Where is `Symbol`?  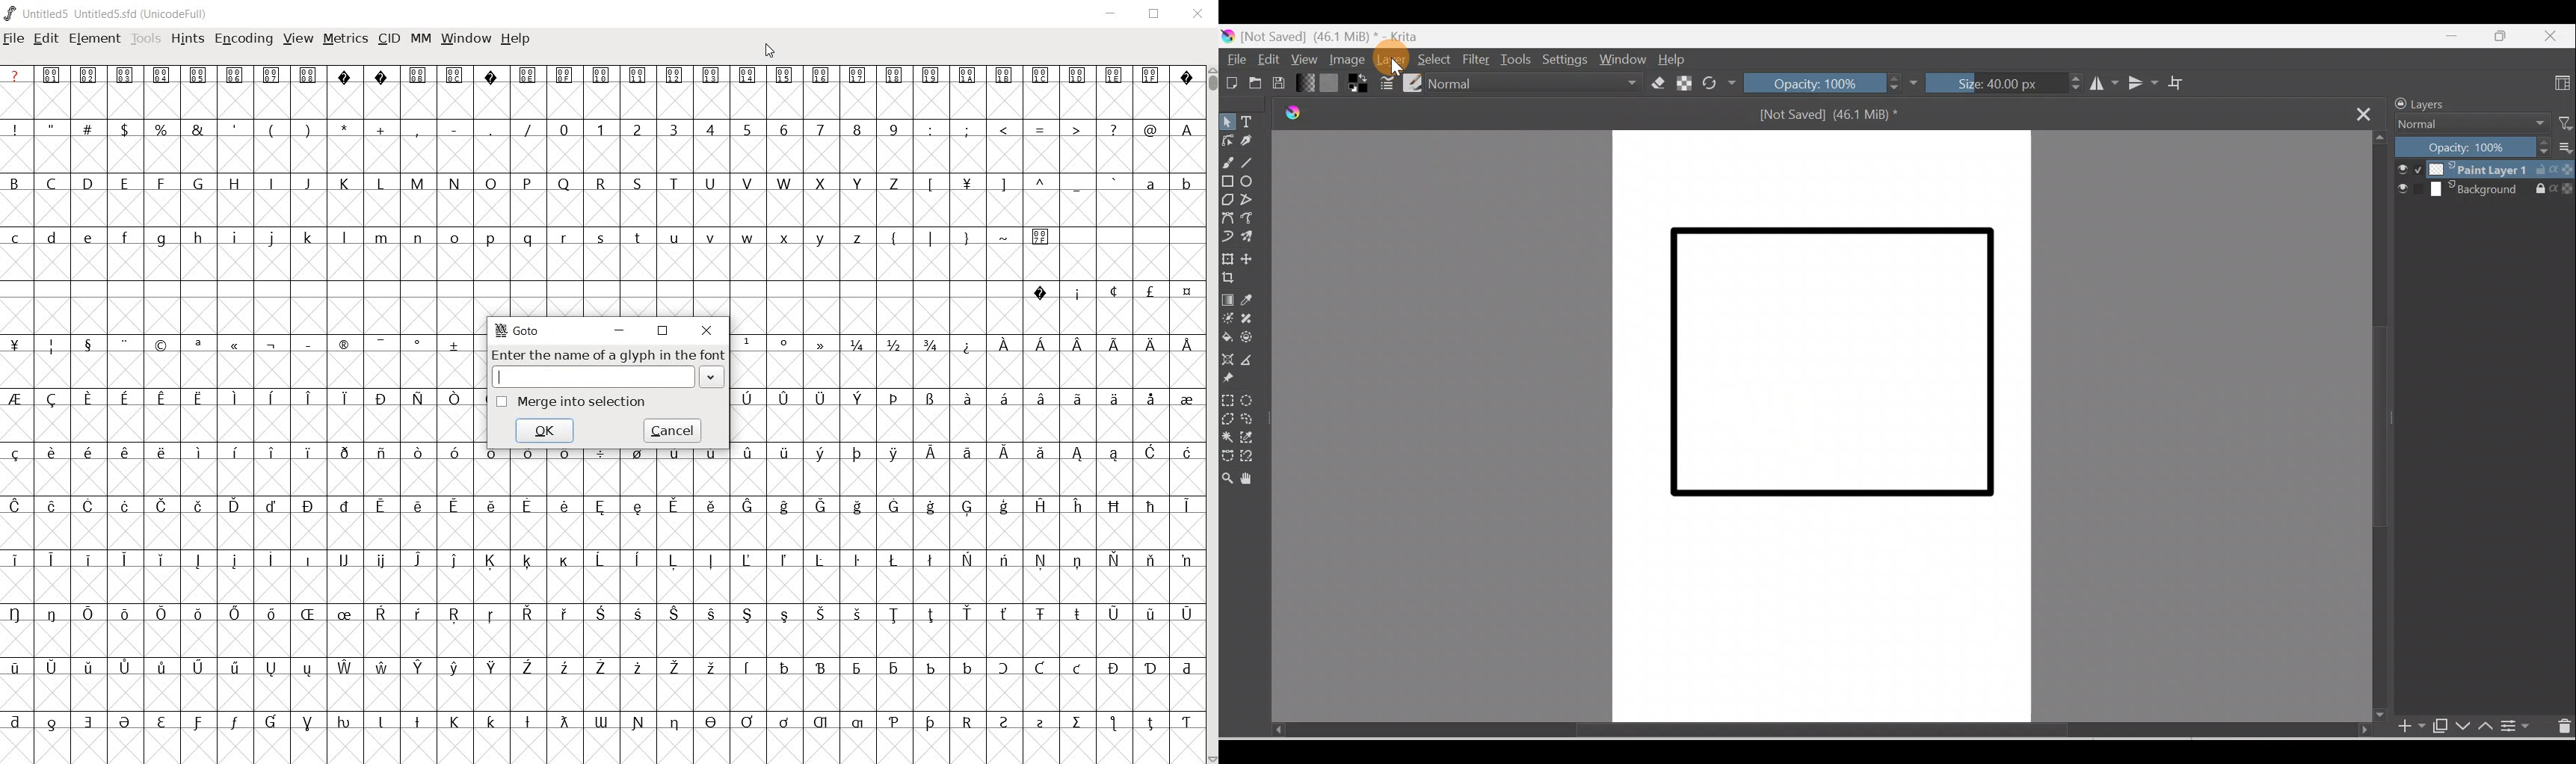
Symbol is located at coordinates (930, 454).